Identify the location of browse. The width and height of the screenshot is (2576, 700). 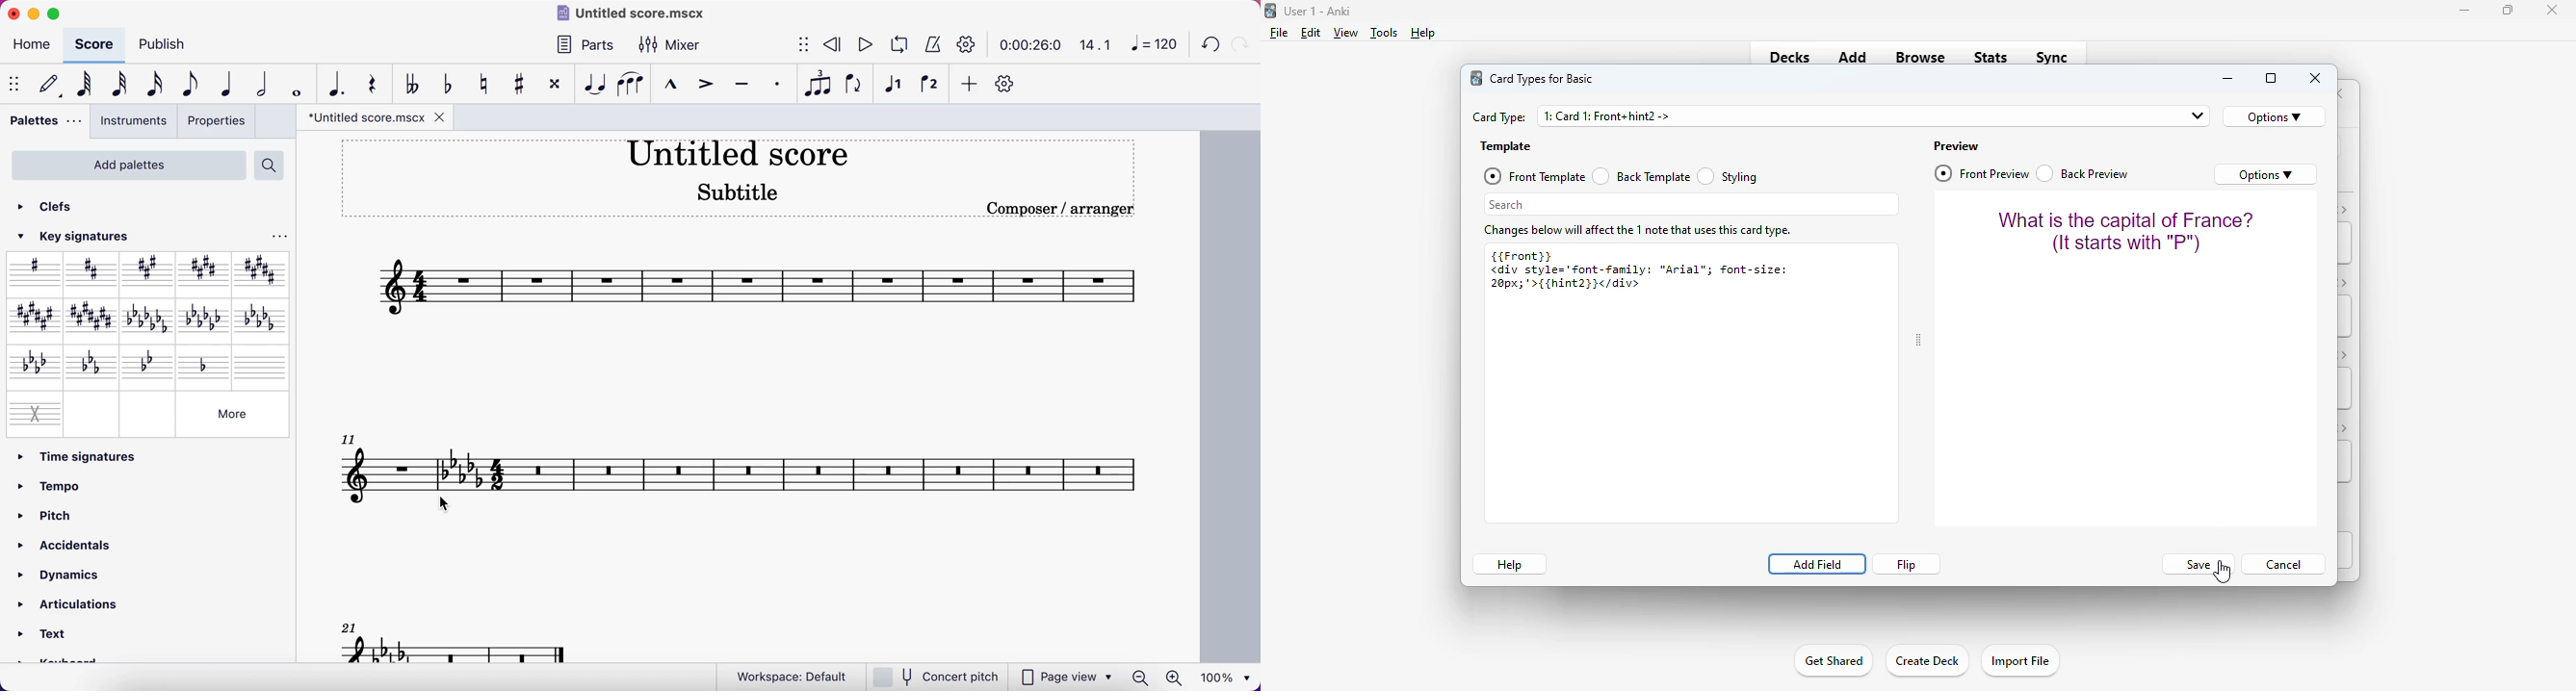
(1920, 57).